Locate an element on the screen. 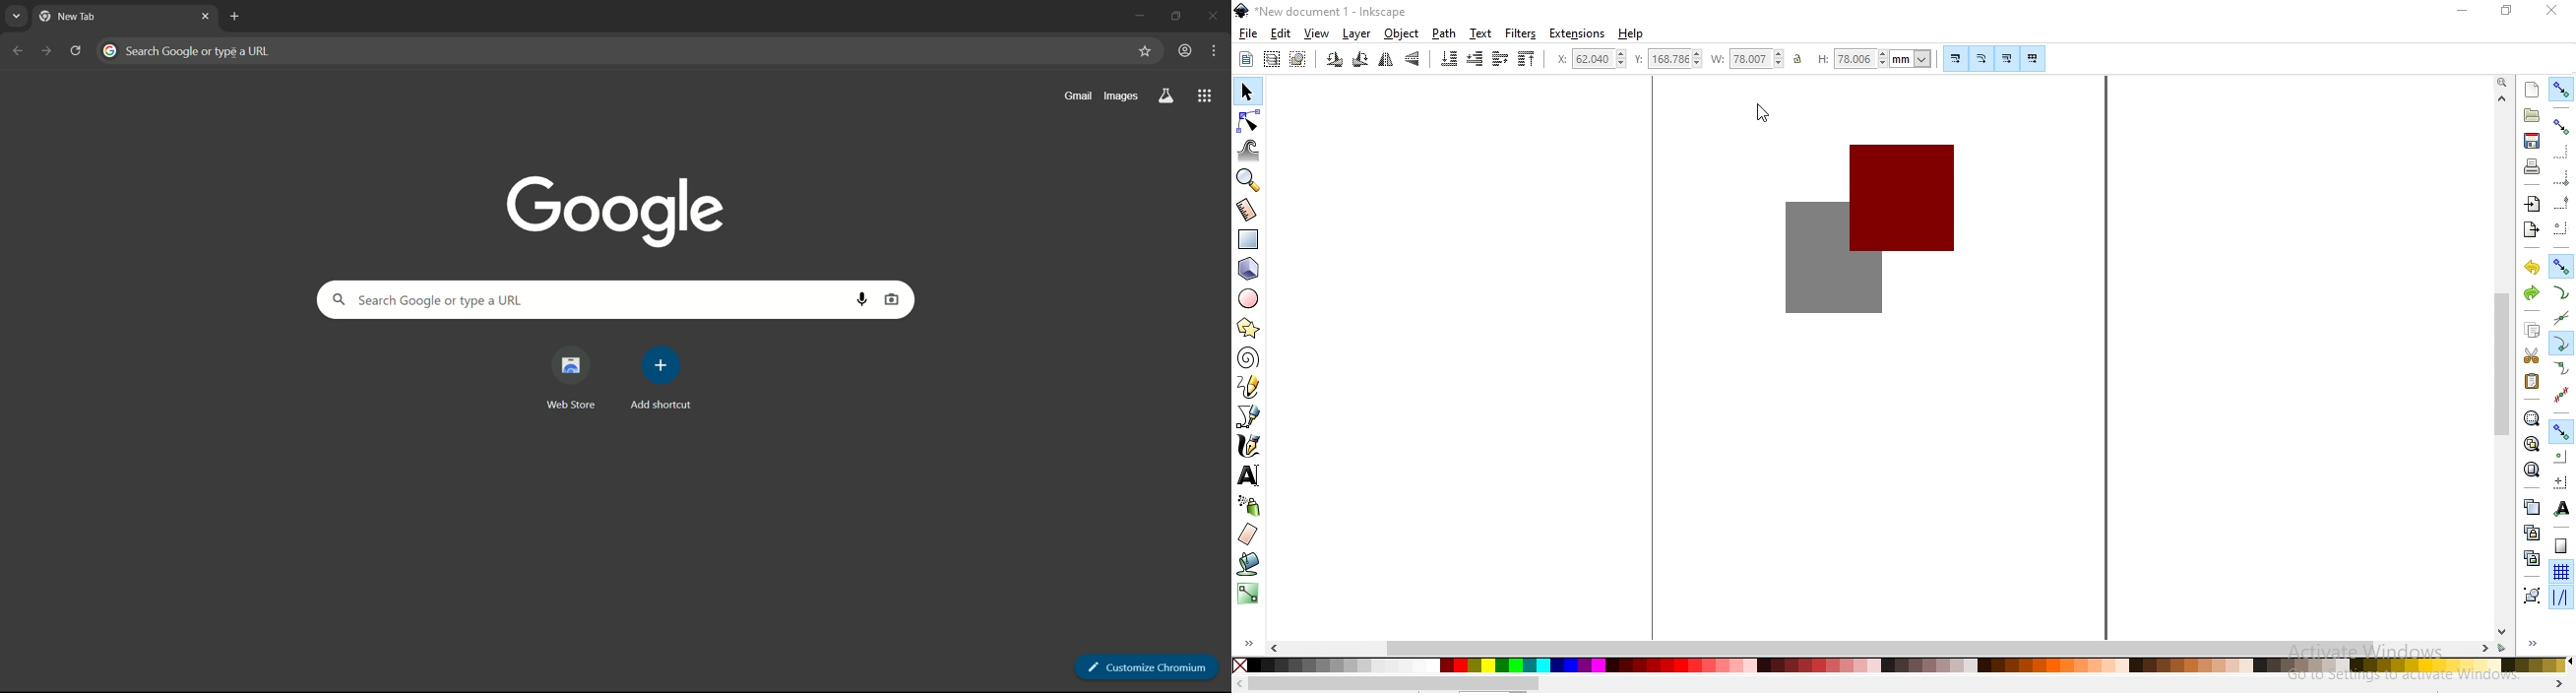 This screenshot has width=2576, height=700. new document 1 - Inkscape is located at coordinates (1322, 11).